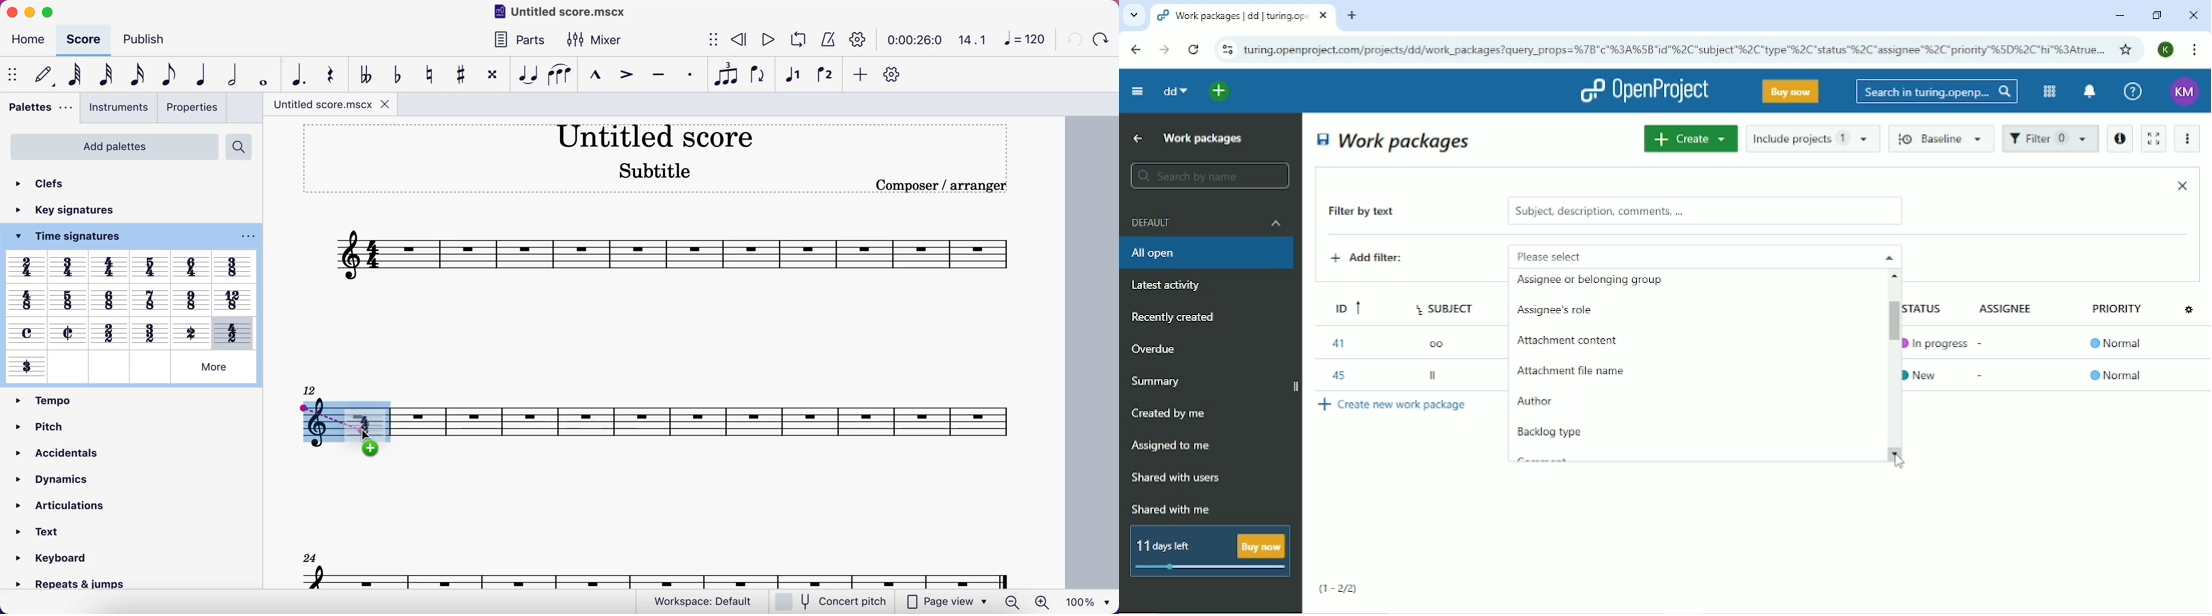 This screenshot has width=2212, height=616. Describe the element at coordinates (1442, 342) in the screenshot. I see `oo` at that location.